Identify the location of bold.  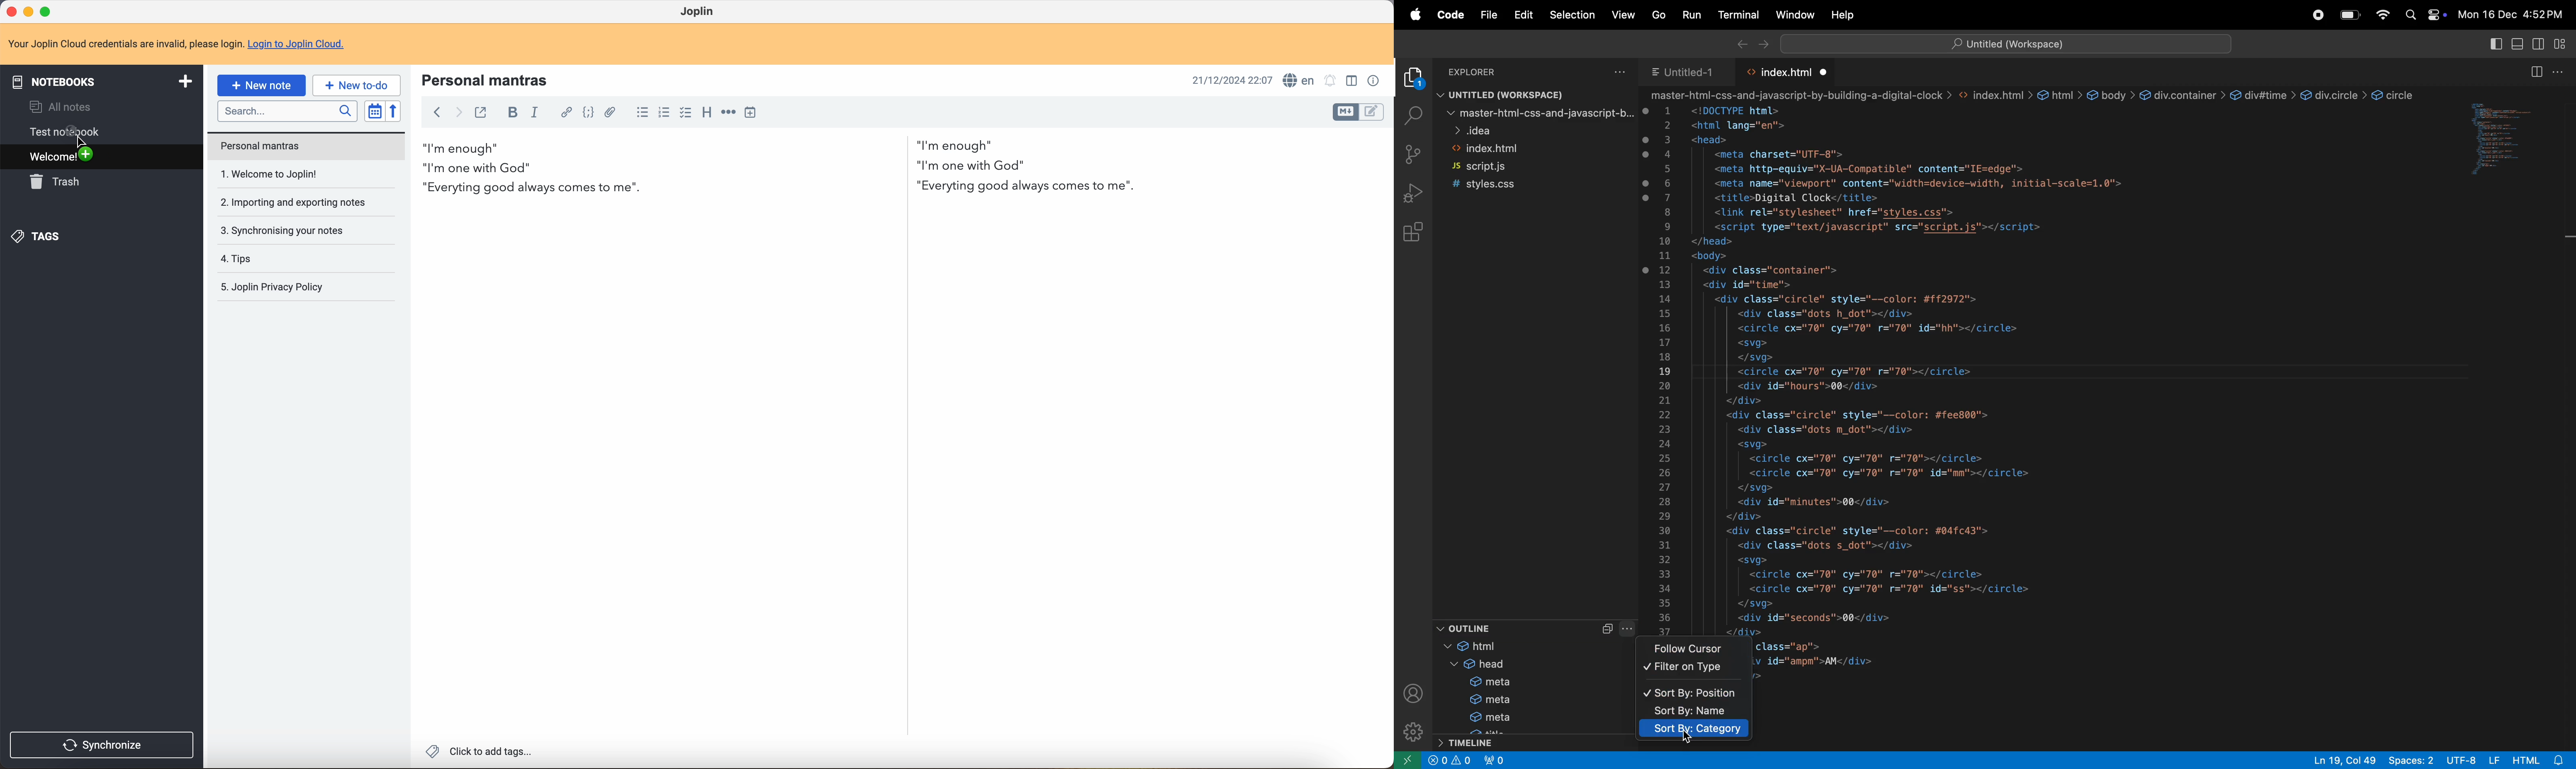
(512, 112).